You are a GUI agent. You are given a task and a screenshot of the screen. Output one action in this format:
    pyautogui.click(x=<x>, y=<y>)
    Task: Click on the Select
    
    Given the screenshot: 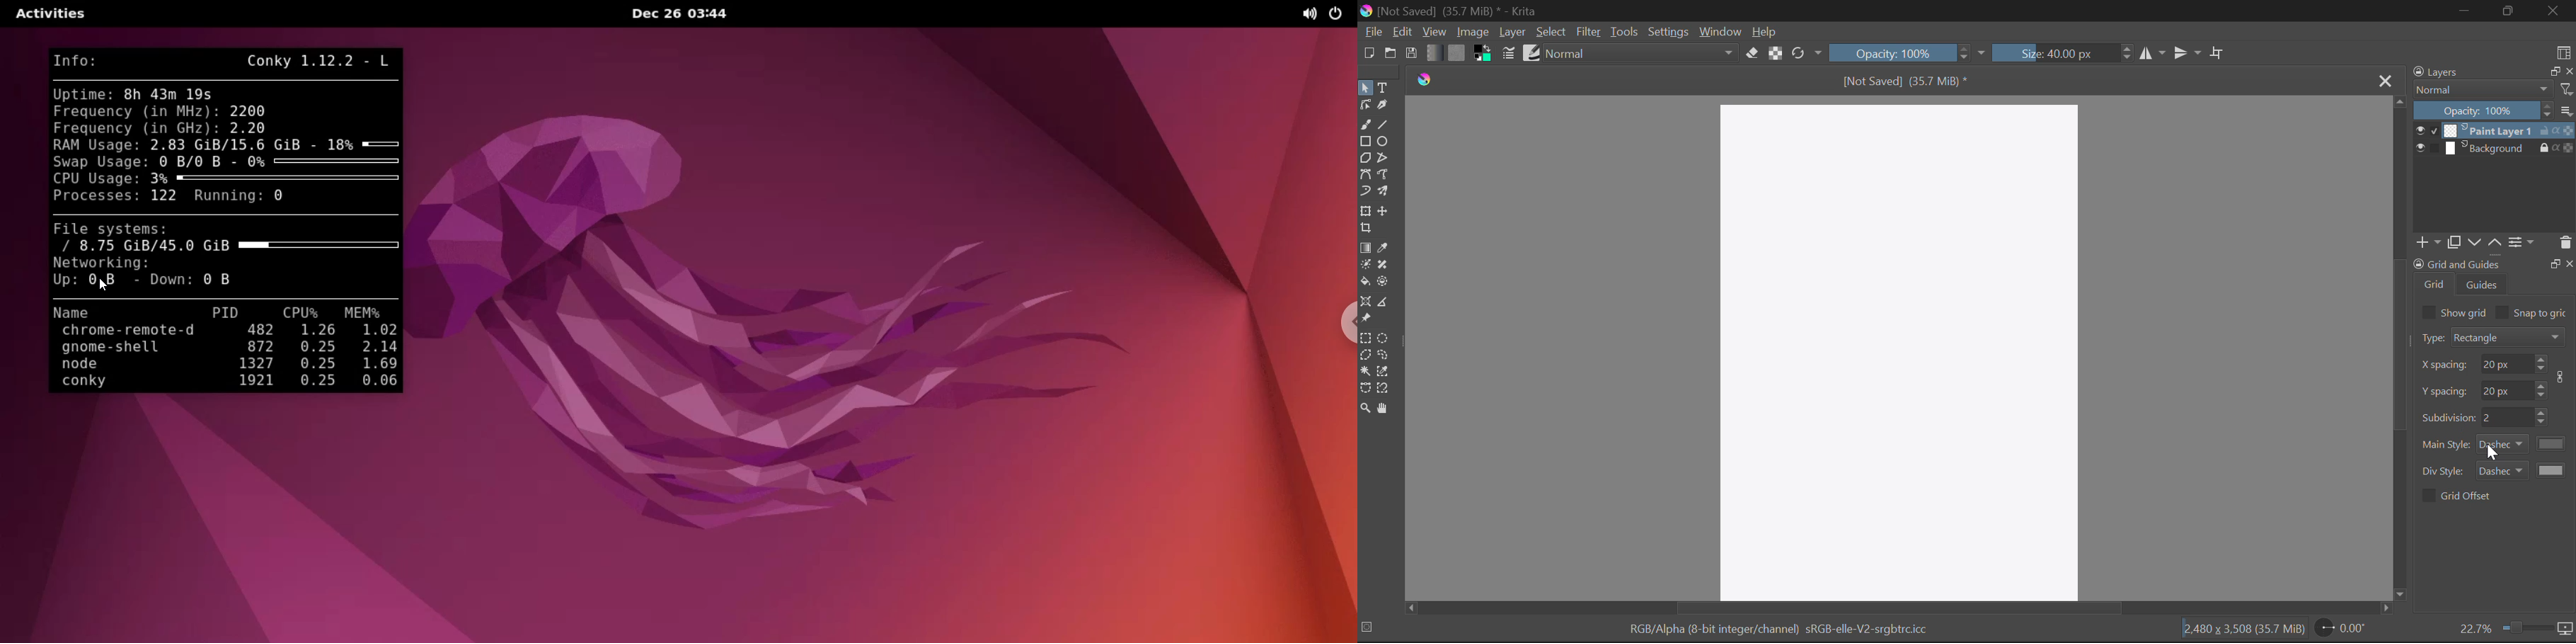 What is the action you would take?
    pyautogui.click(x=1552, y=32)
    